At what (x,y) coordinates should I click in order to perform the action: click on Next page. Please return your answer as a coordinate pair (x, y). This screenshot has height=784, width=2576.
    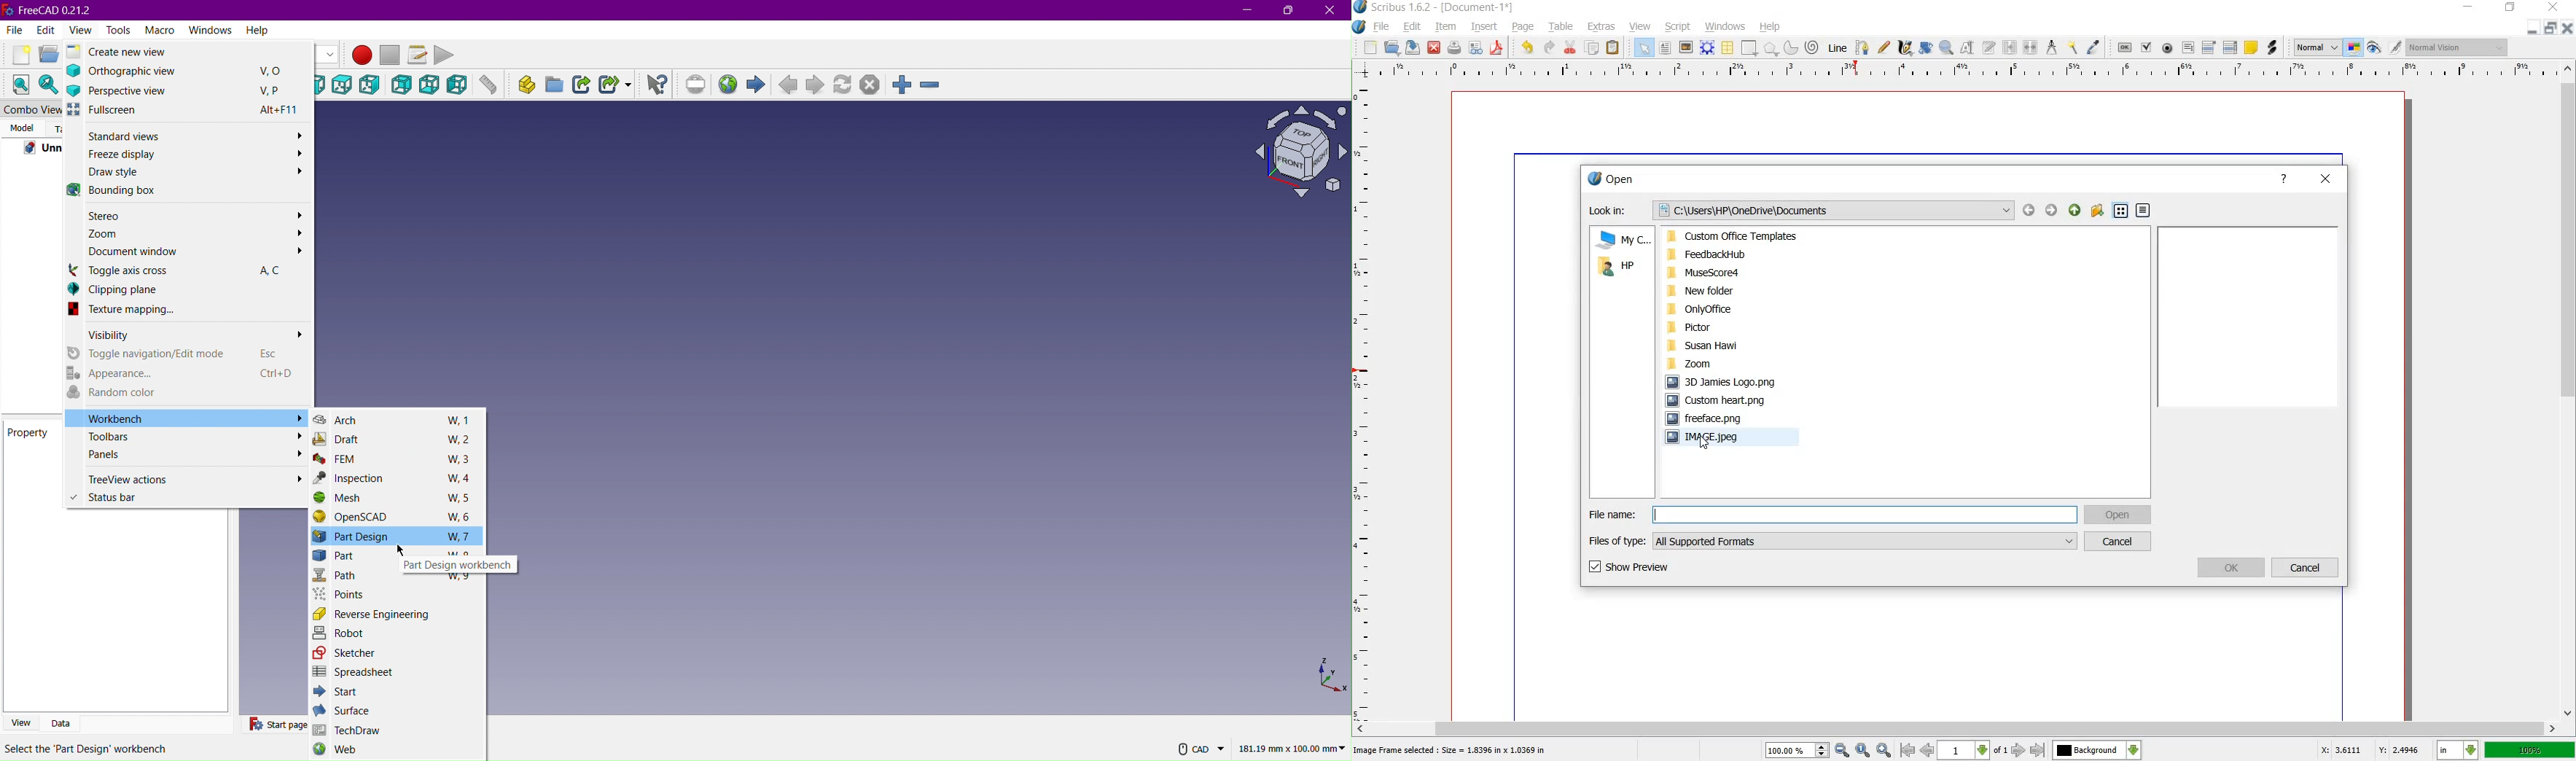
    Looking at the image, I should click on (814, 85).